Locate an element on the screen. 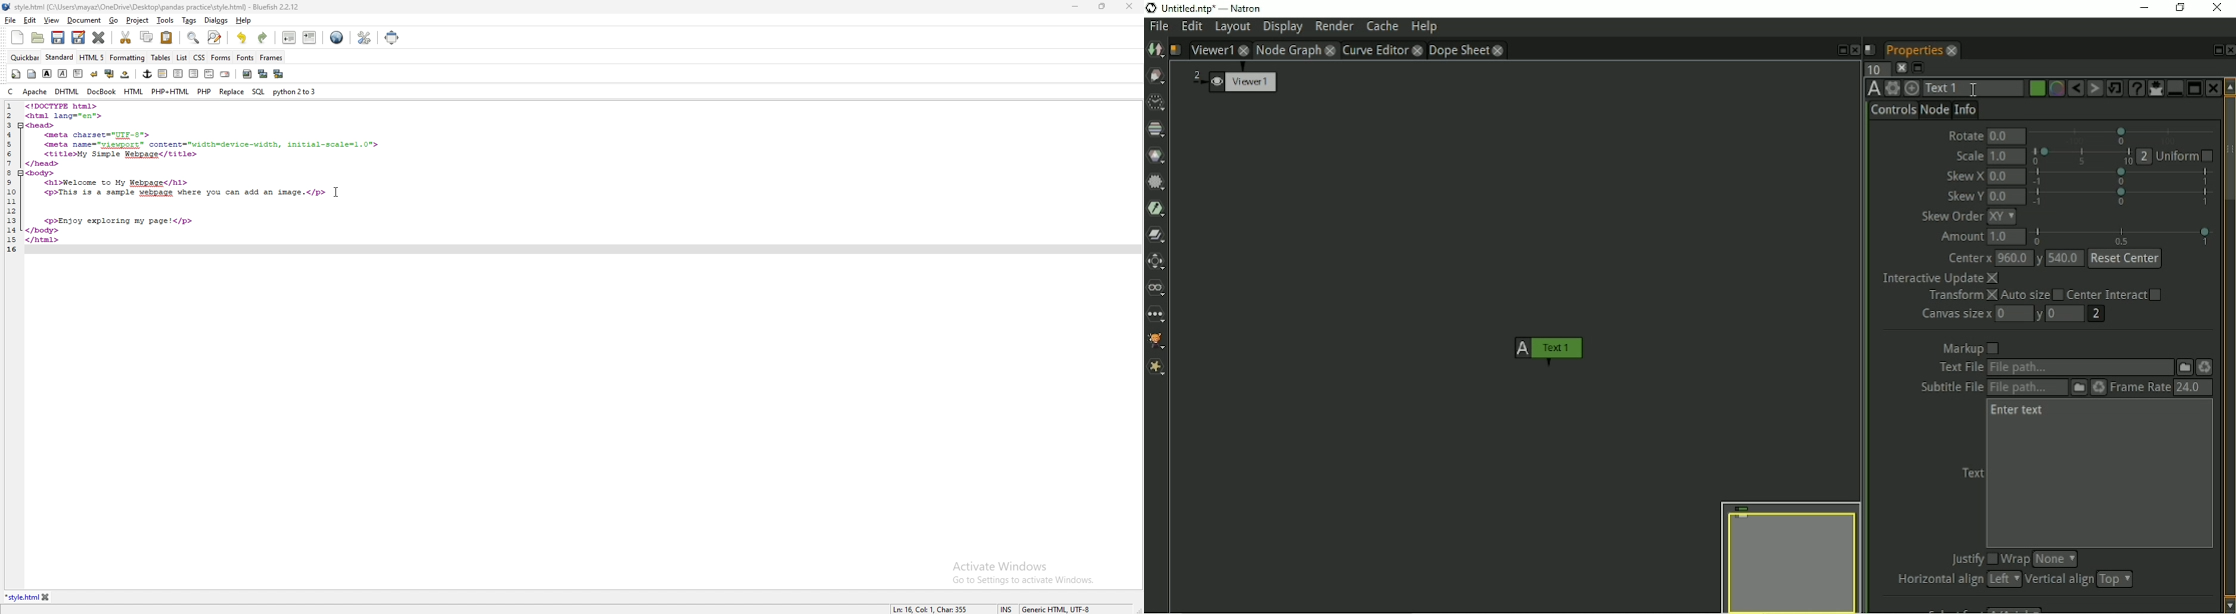 The image size is (2240, 616). <title>My Simple Webpage</title> is located at coordinates (122, 154).